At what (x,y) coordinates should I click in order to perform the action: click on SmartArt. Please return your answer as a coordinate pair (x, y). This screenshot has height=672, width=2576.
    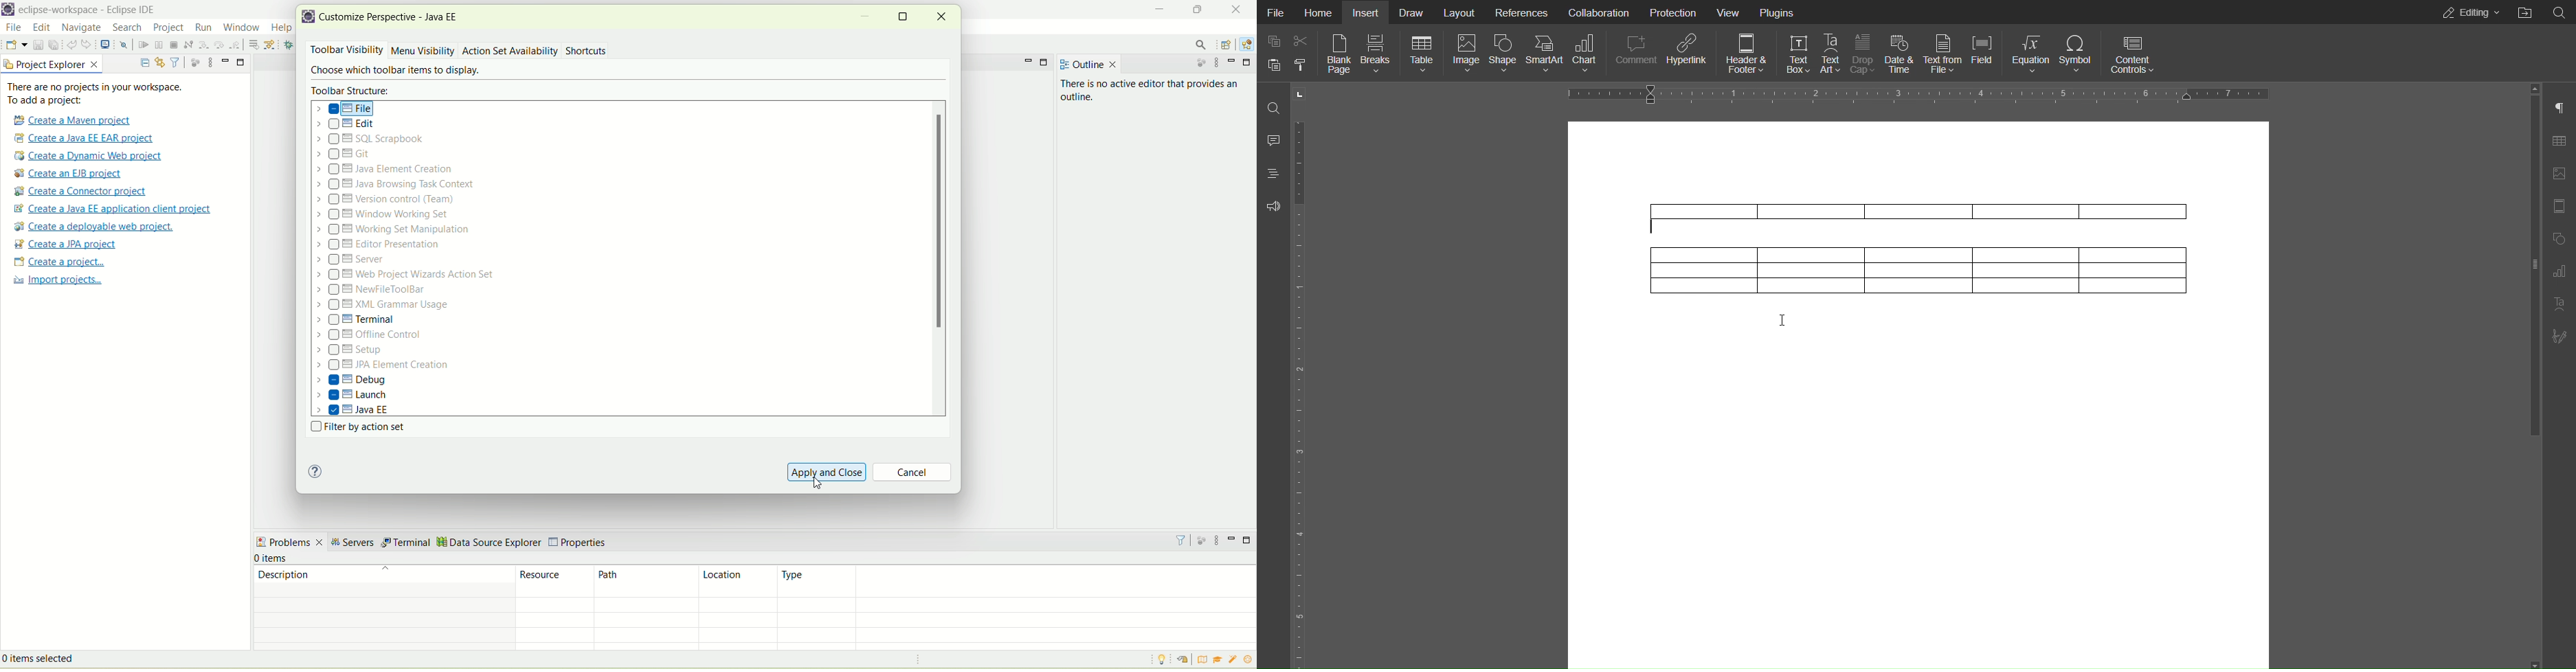
    Looking at the image, I should click on (1547, 55).